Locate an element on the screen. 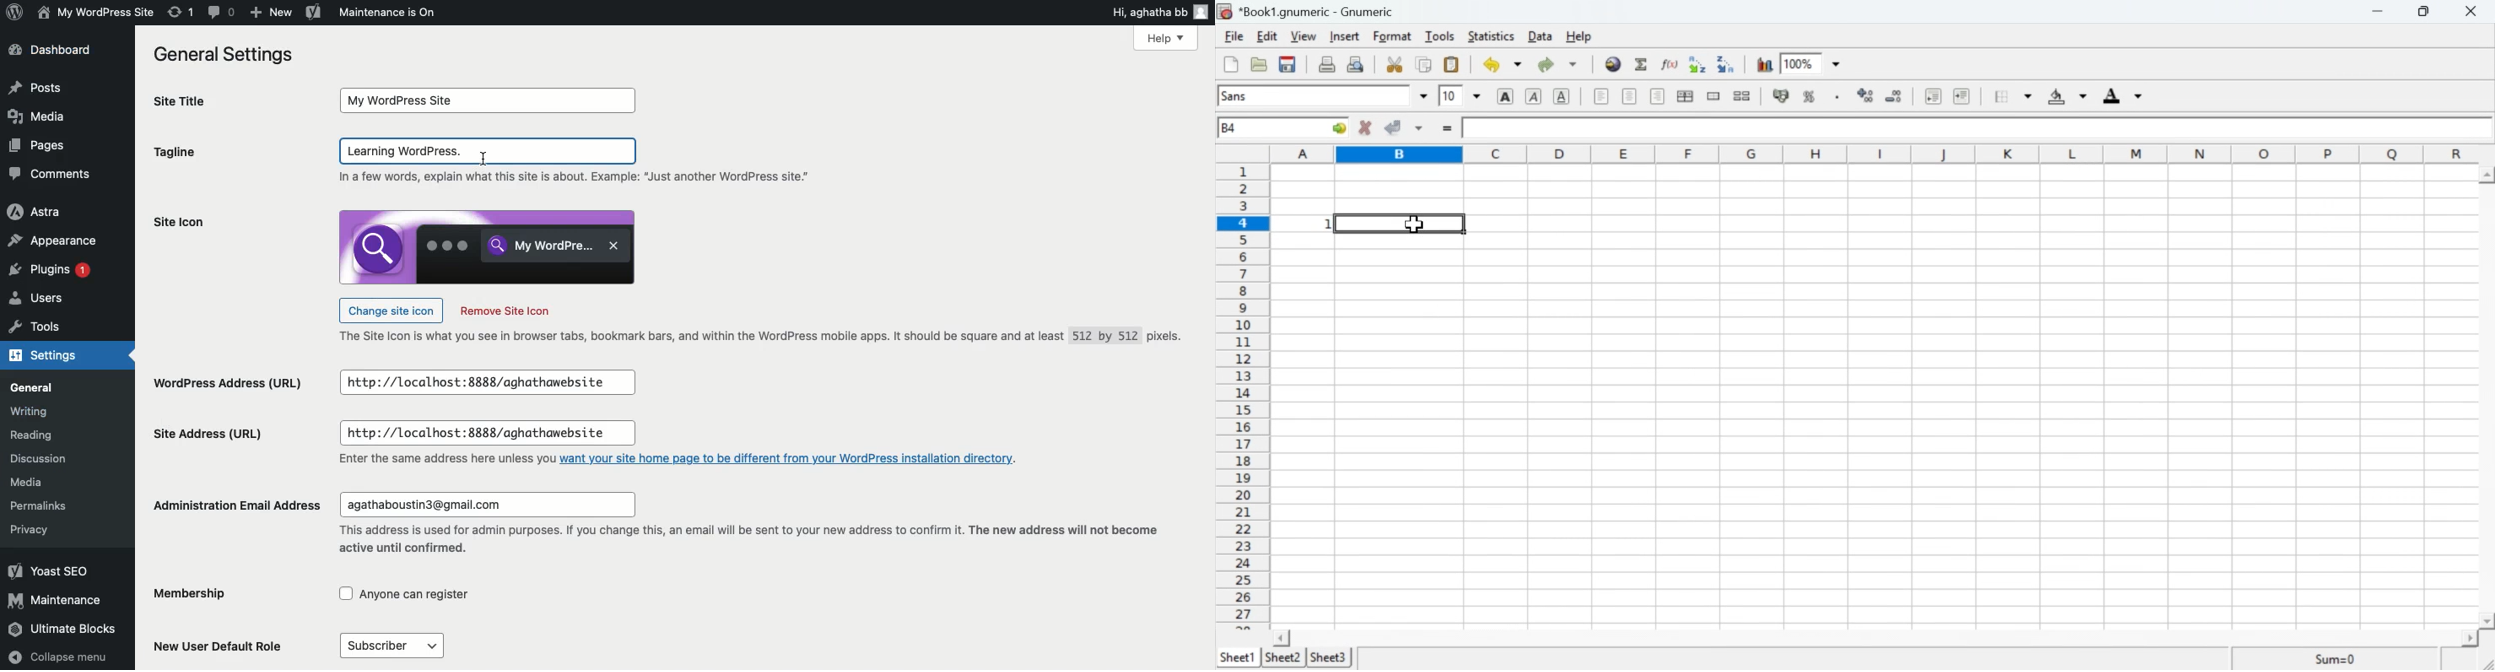  Permalinks is located at coordinates (42, 504).